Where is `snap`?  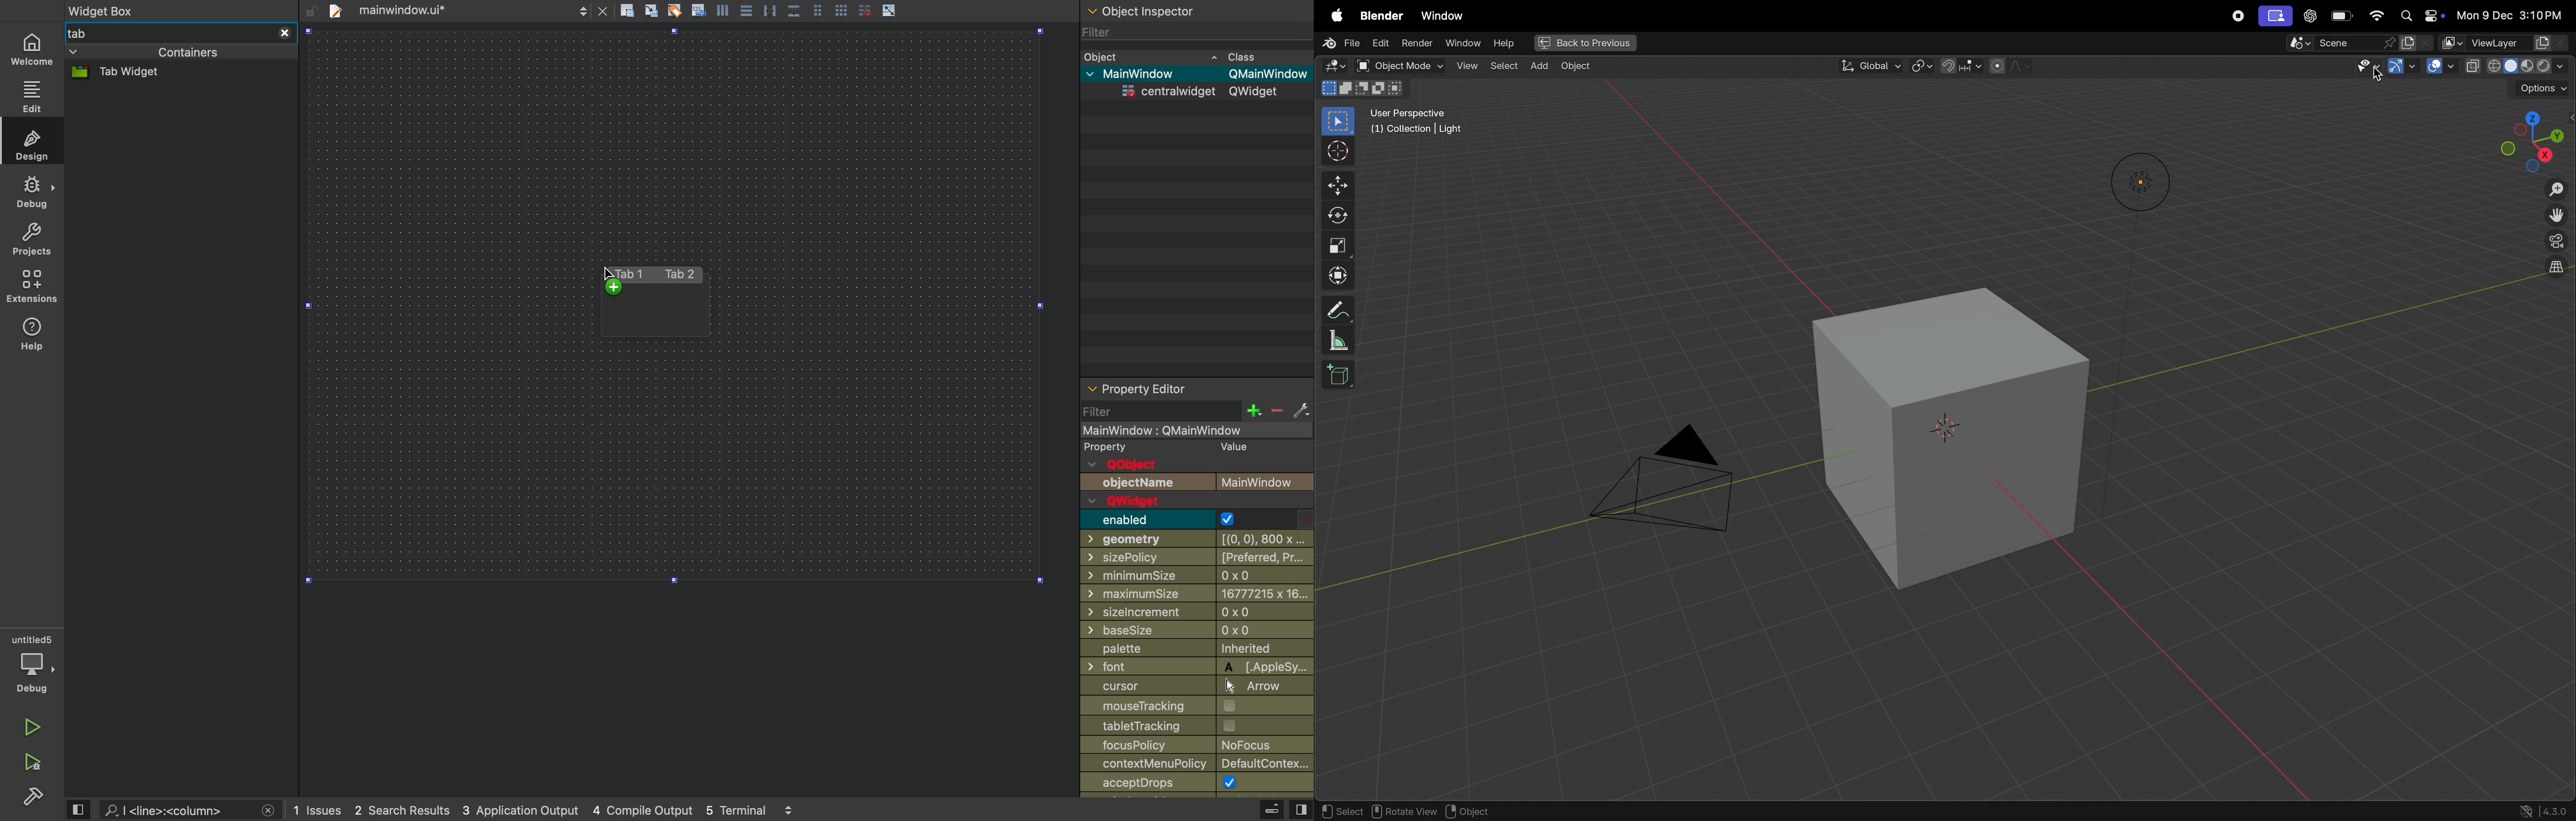 snap is located at coordinates (1963, 66).